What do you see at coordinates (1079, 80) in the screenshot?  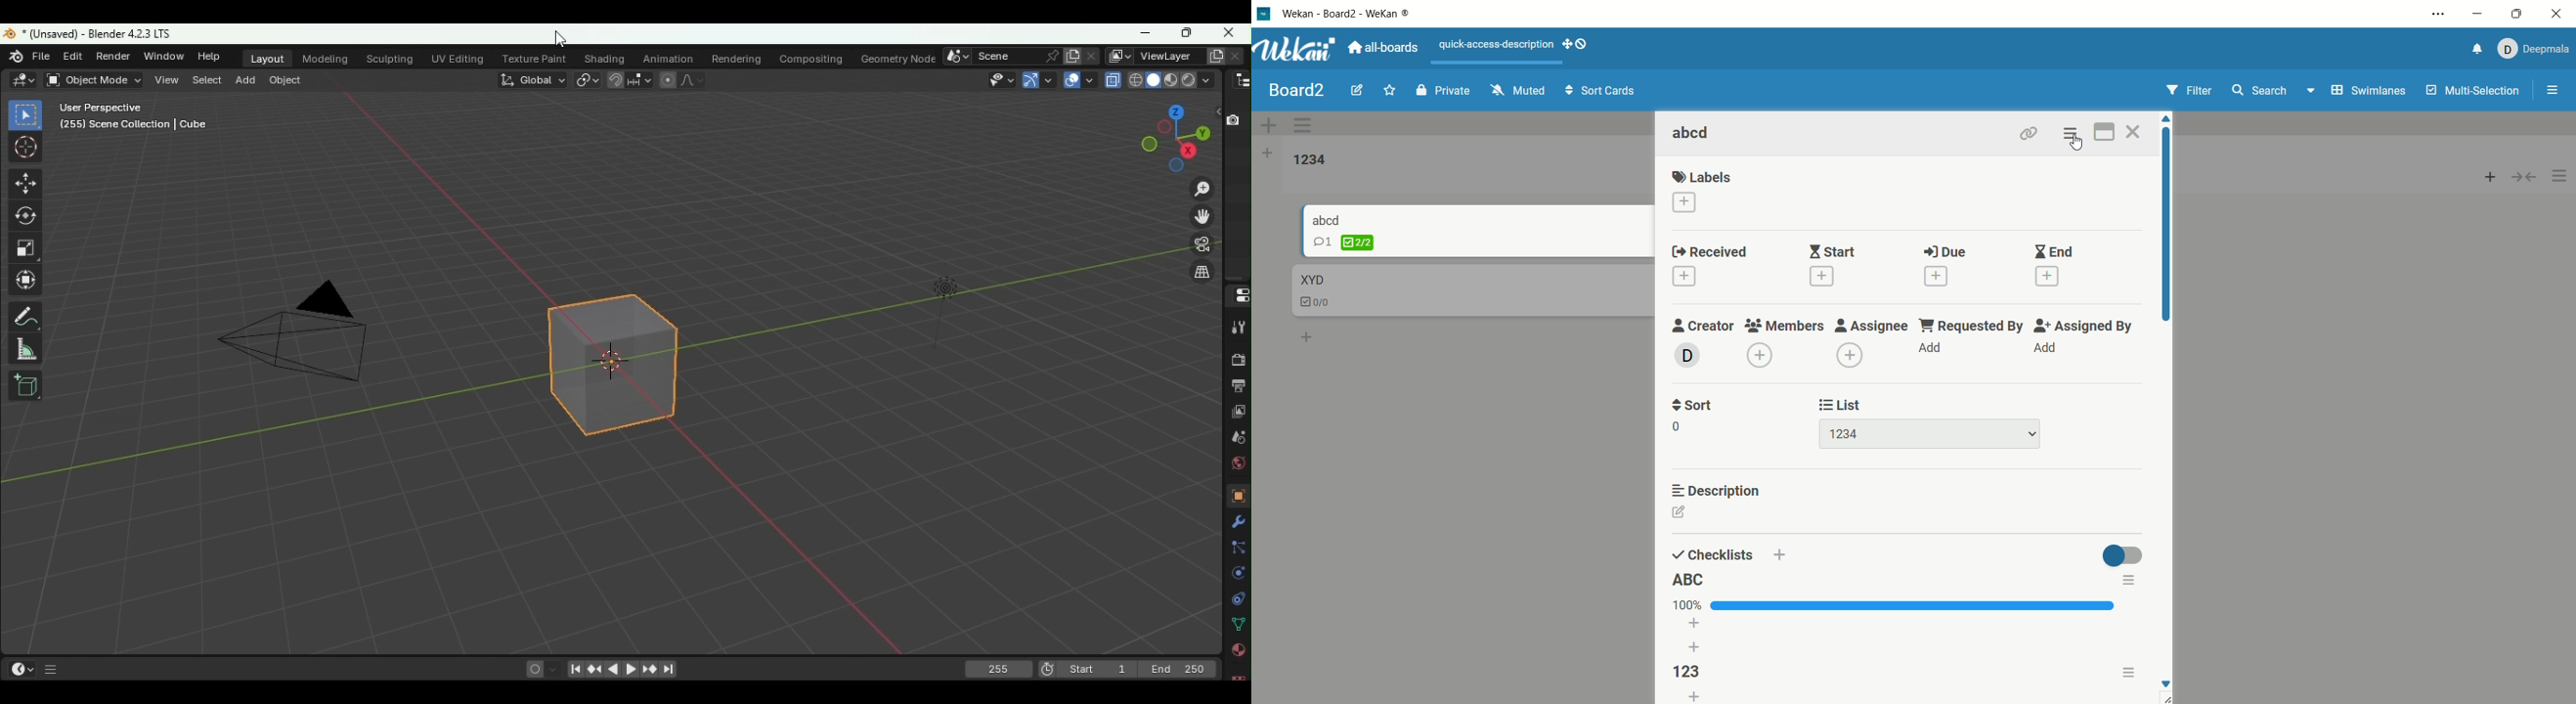 I see `show overlays` at bounding box center [1079, 80].